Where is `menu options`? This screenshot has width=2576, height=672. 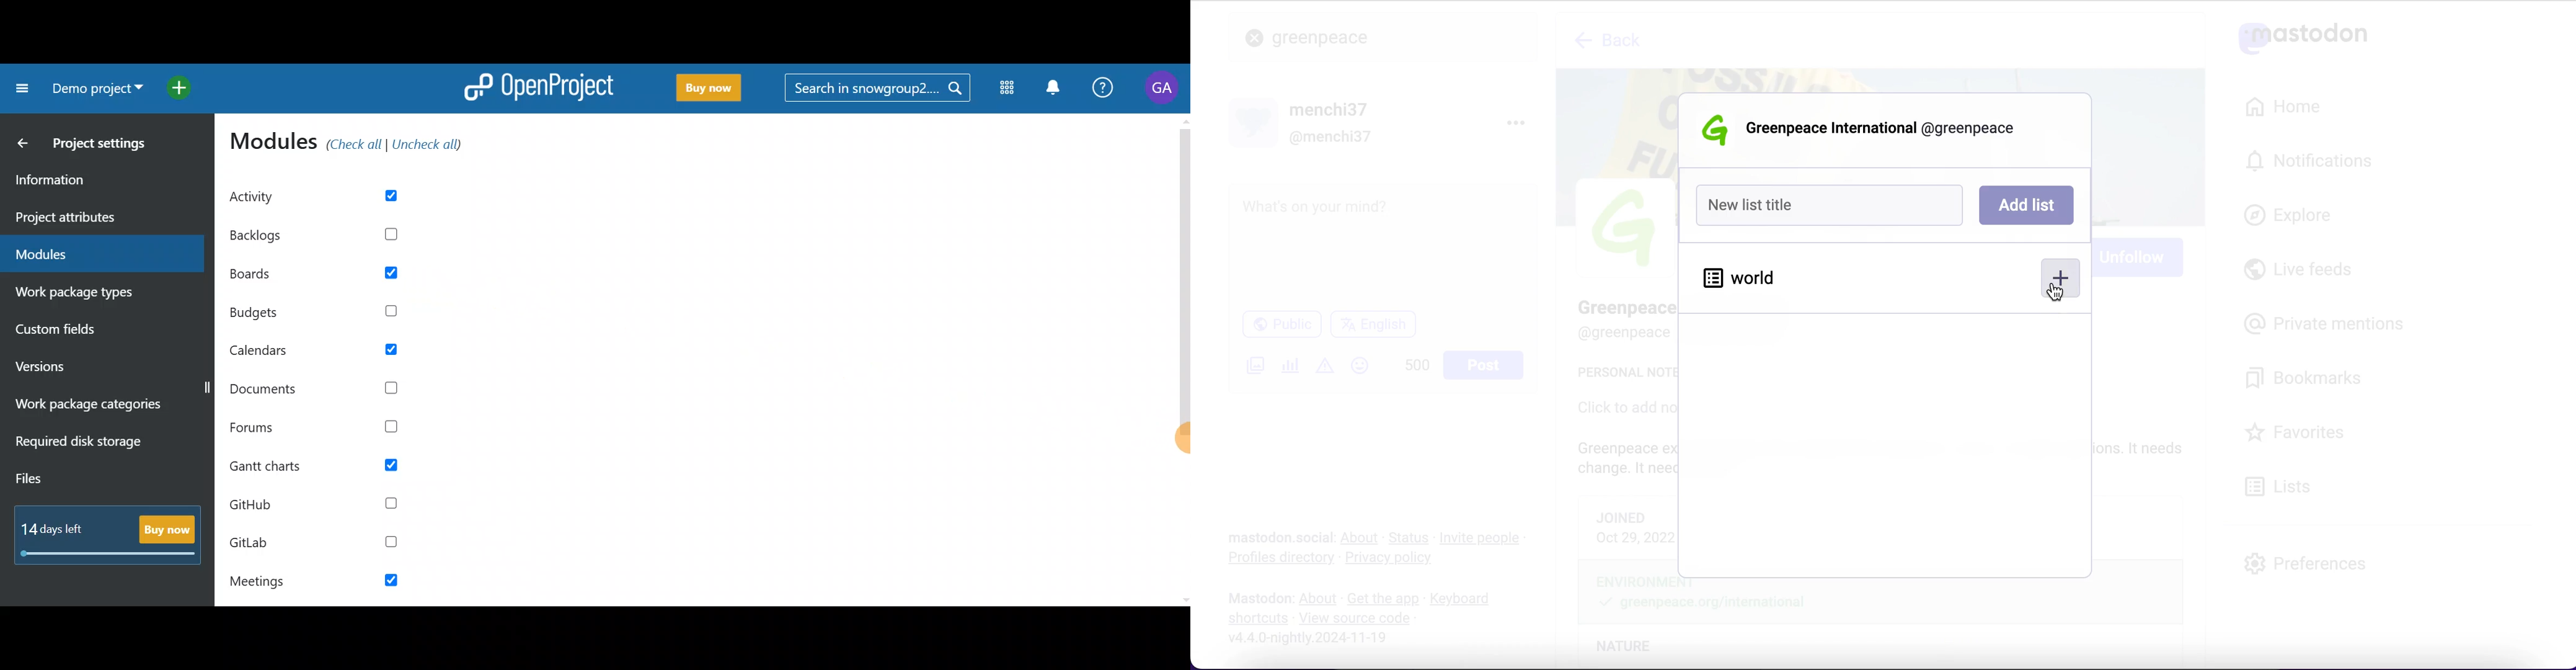 menu options is located at coordinates (1520, 122).